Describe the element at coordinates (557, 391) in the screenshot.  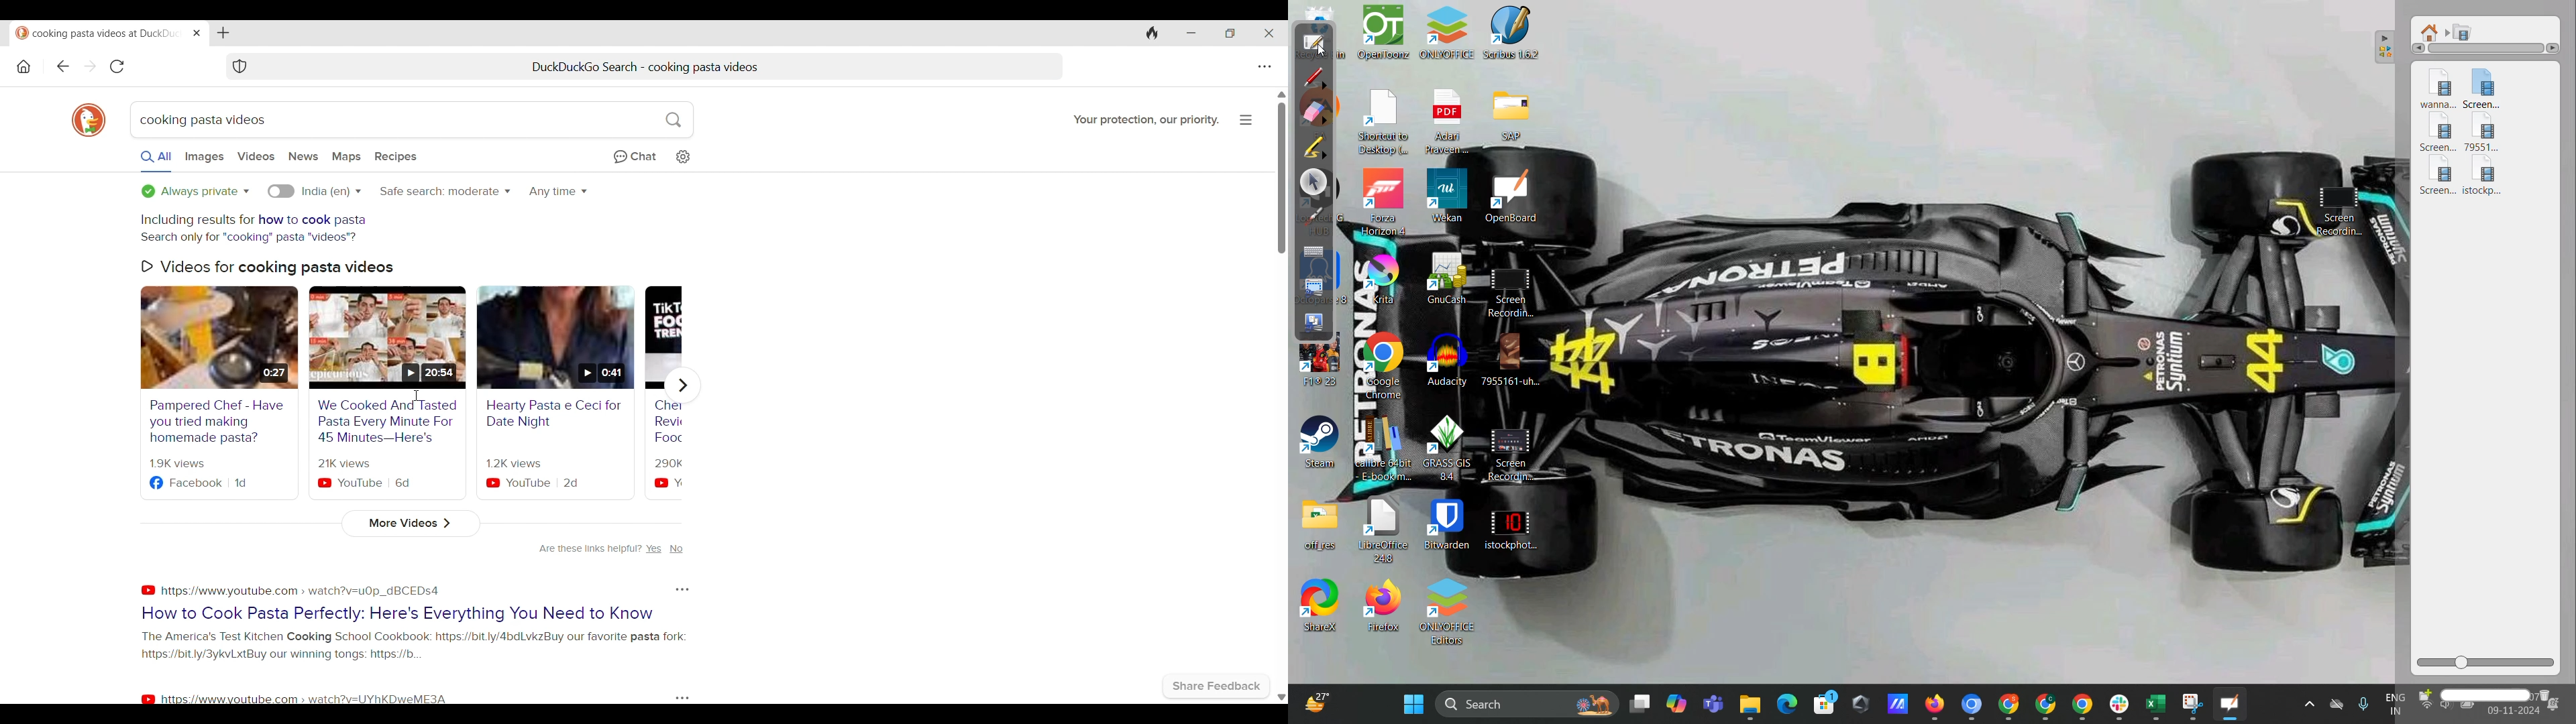
I see `Healthy pasta e ceci date night` at that location.